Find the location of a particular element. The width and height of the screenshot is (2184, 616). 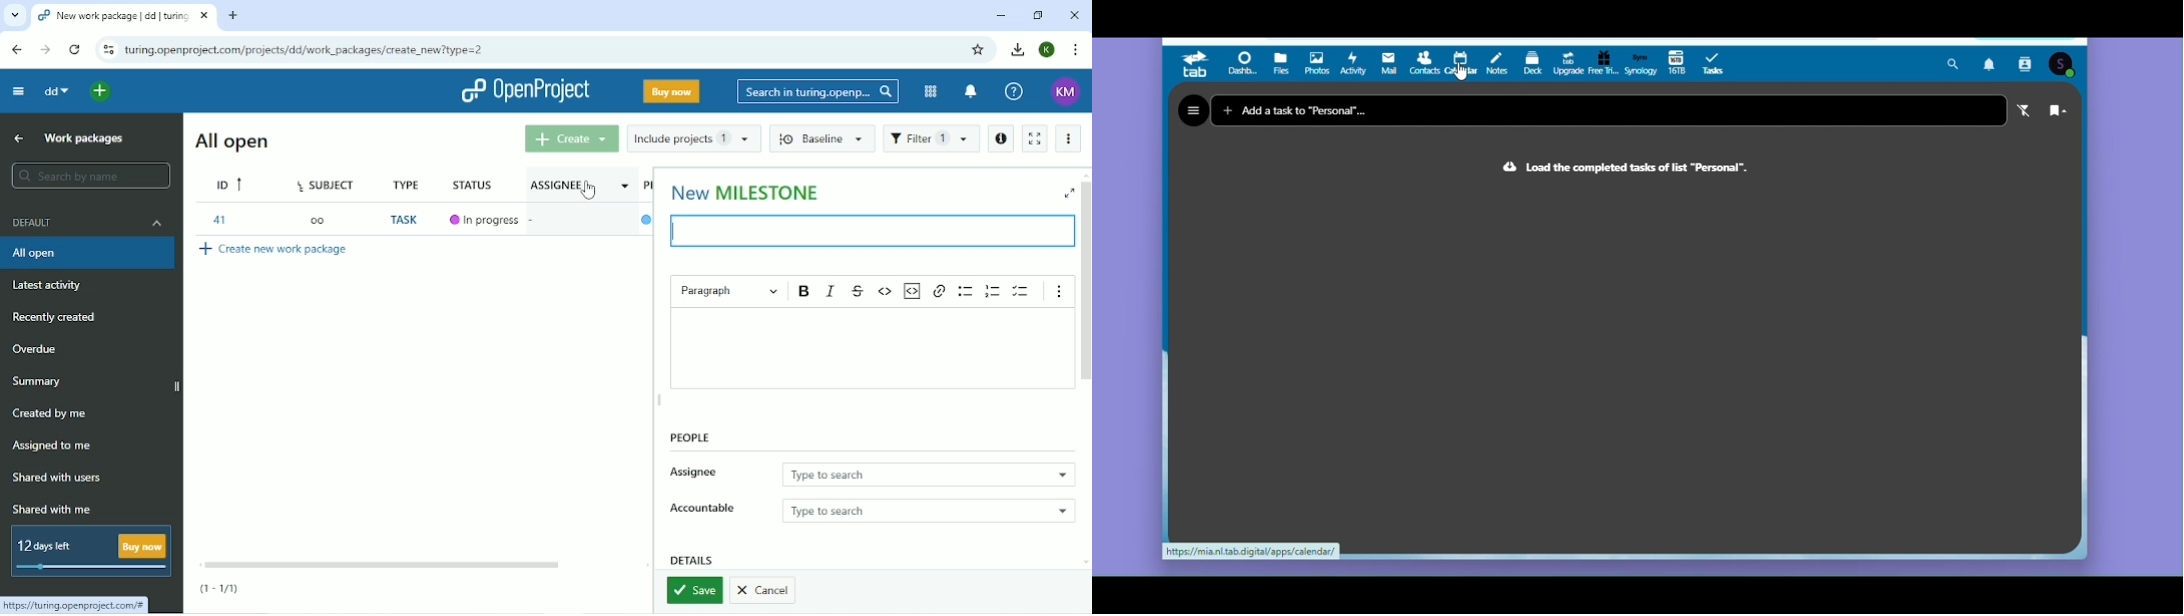

Mail is located at coordinates (1390, 64).